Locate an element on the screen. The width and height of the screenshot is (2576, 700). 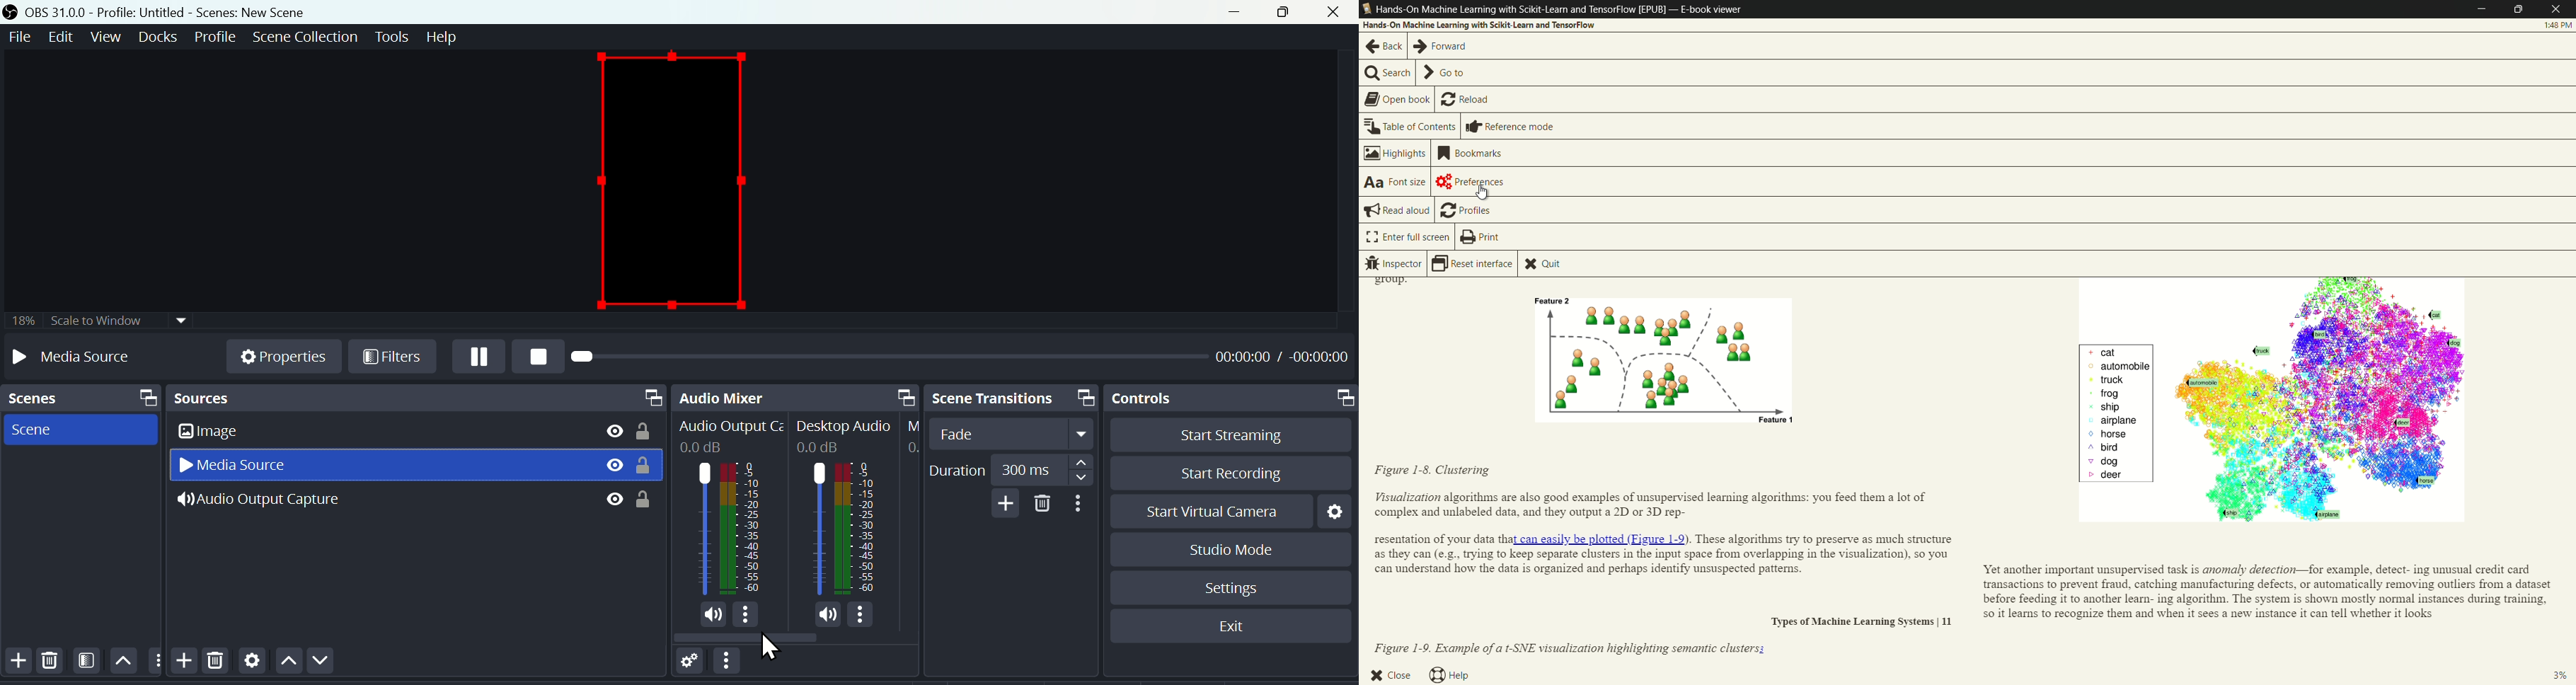
0.0dB is located at coordinates (821, 447).